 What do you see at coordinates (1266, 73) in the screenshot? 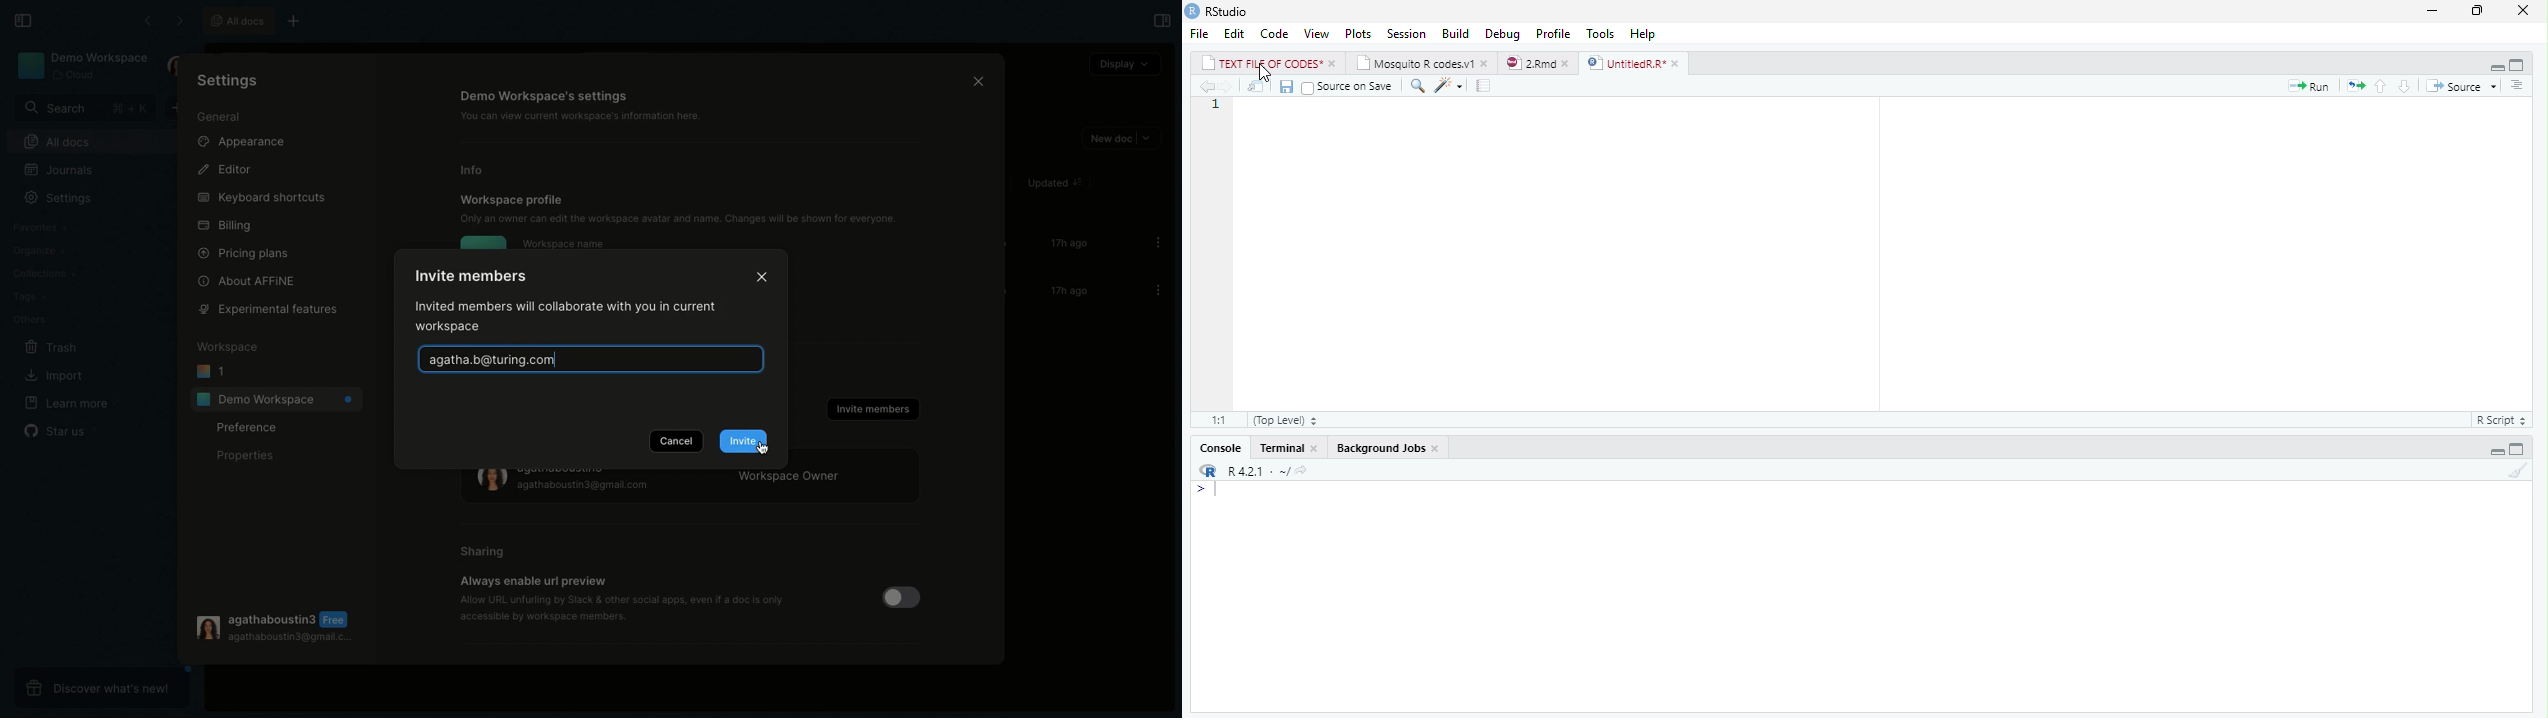
I see `cursor` at bounding box center [1266, 73].